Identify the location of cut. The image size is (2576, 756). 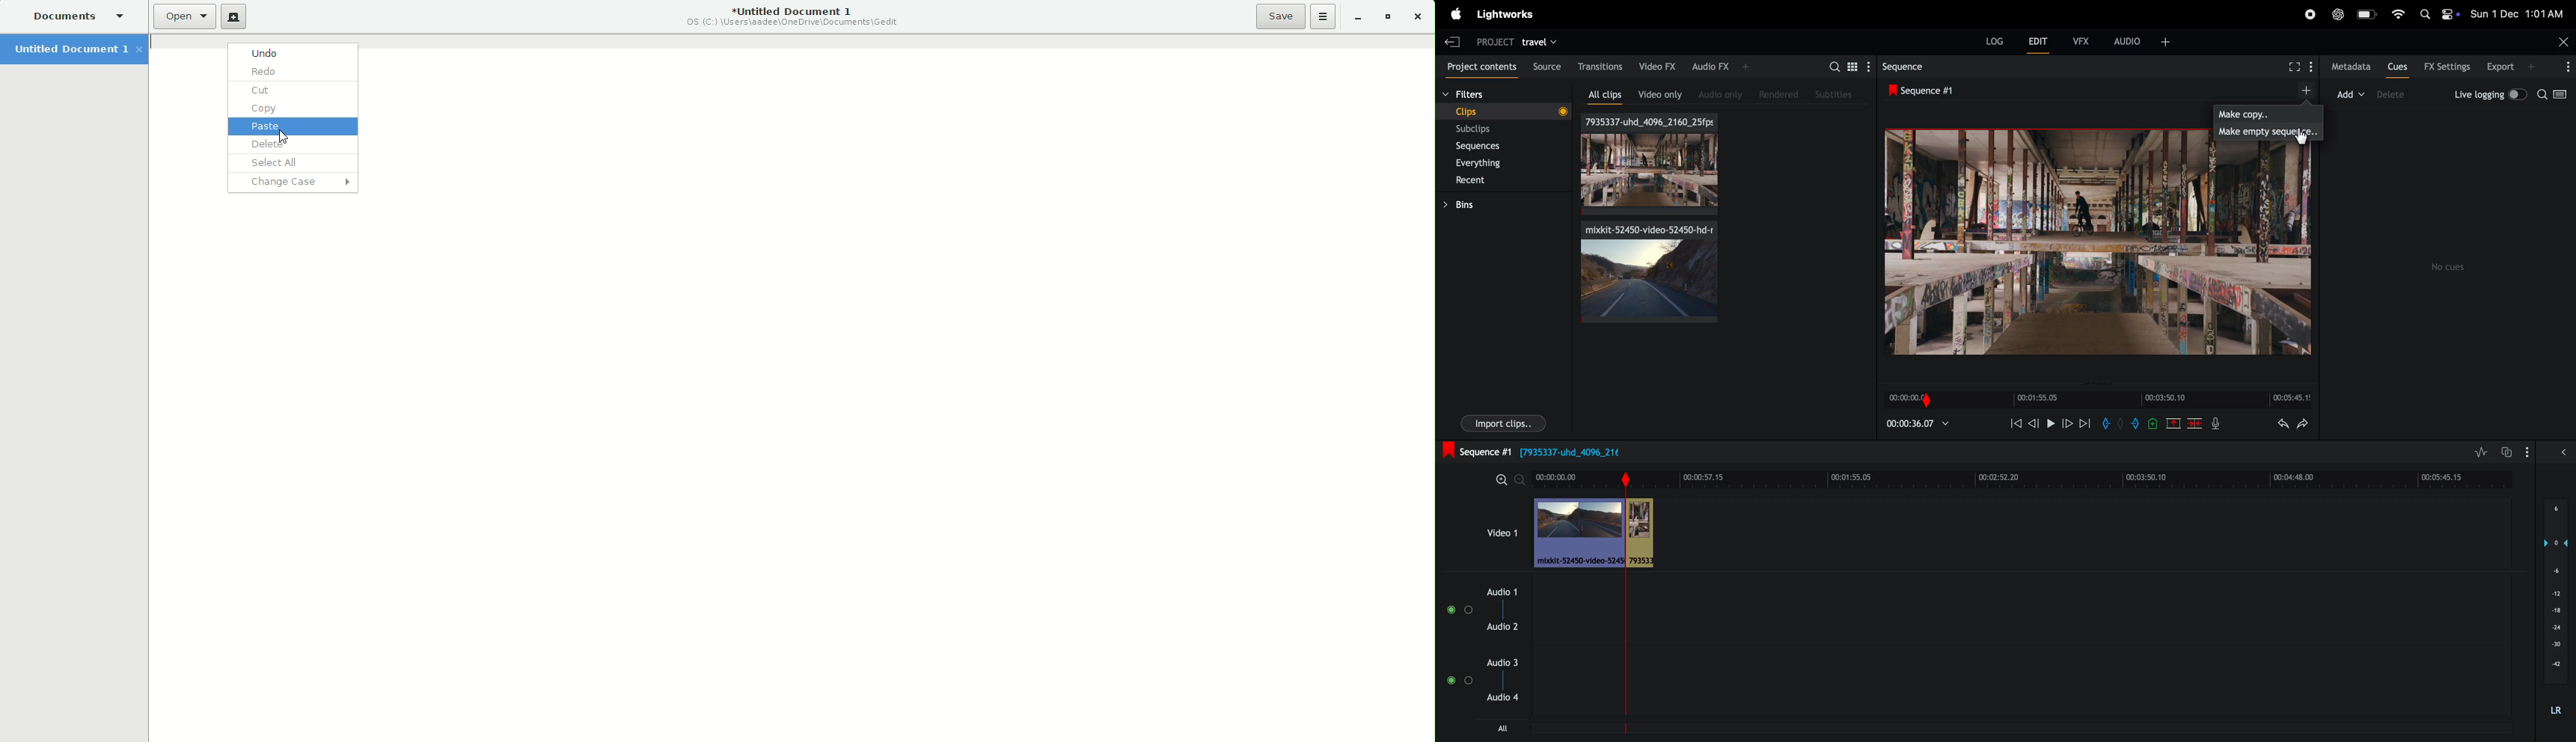
(2173, 423).